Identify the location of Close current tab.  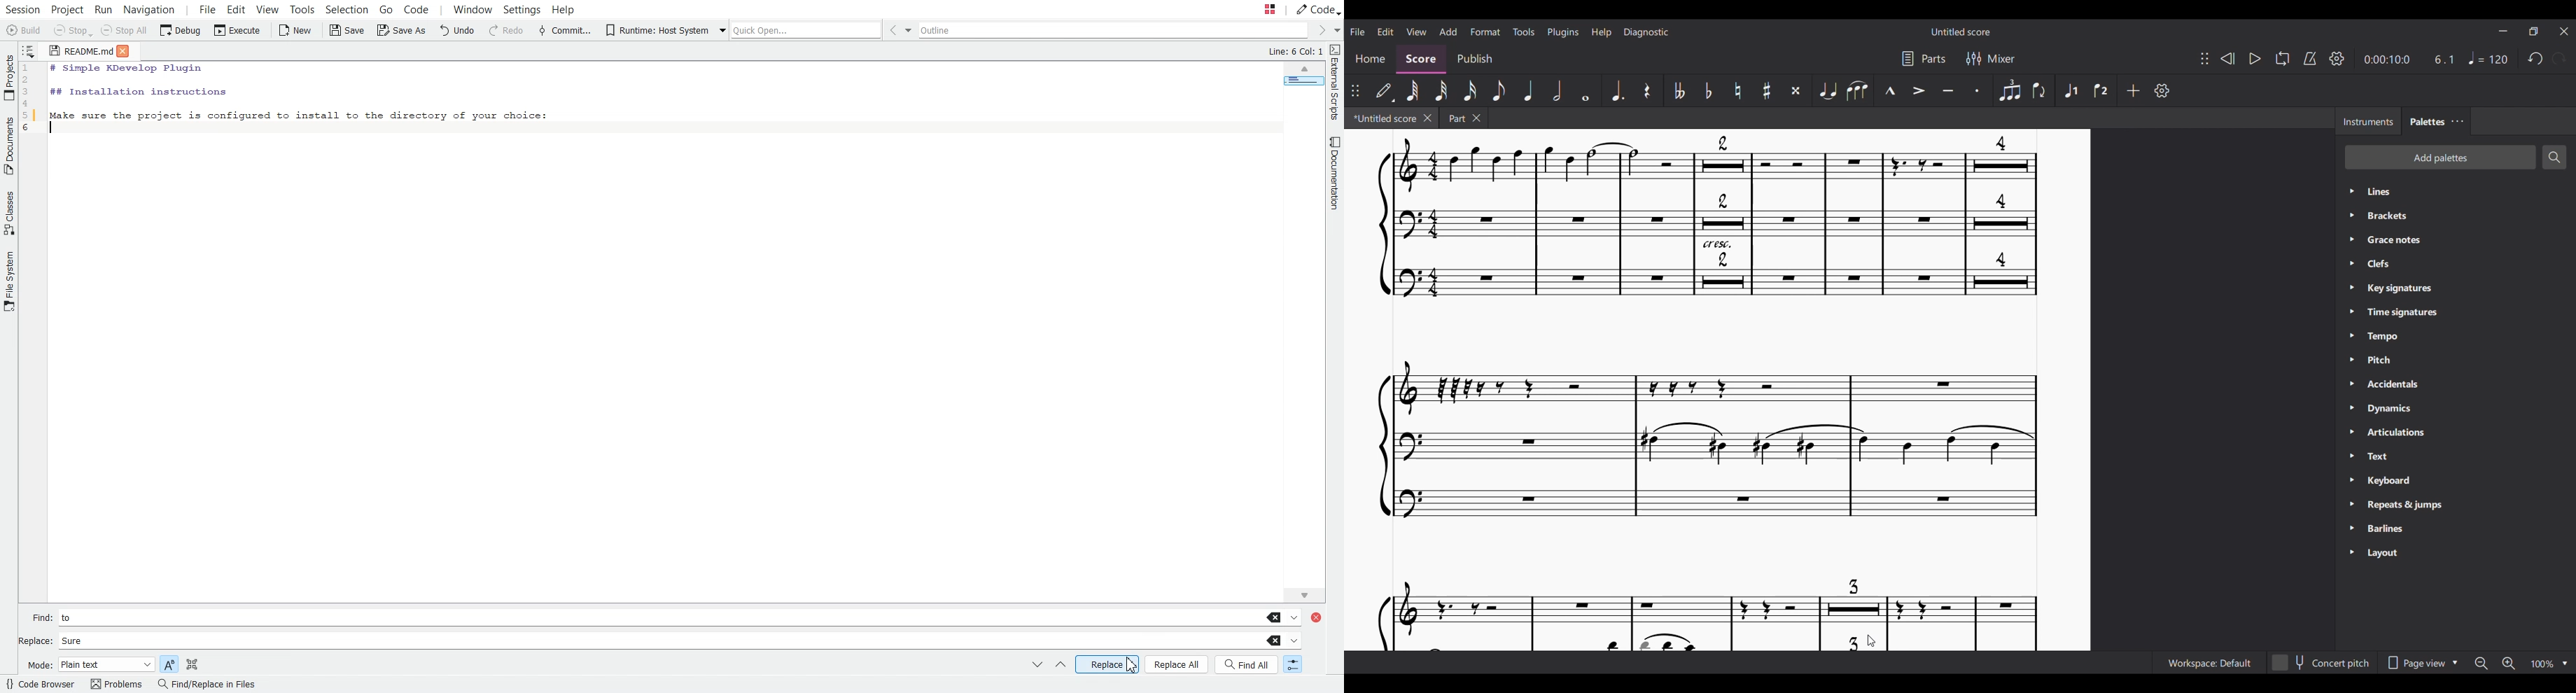
(1427, 117).